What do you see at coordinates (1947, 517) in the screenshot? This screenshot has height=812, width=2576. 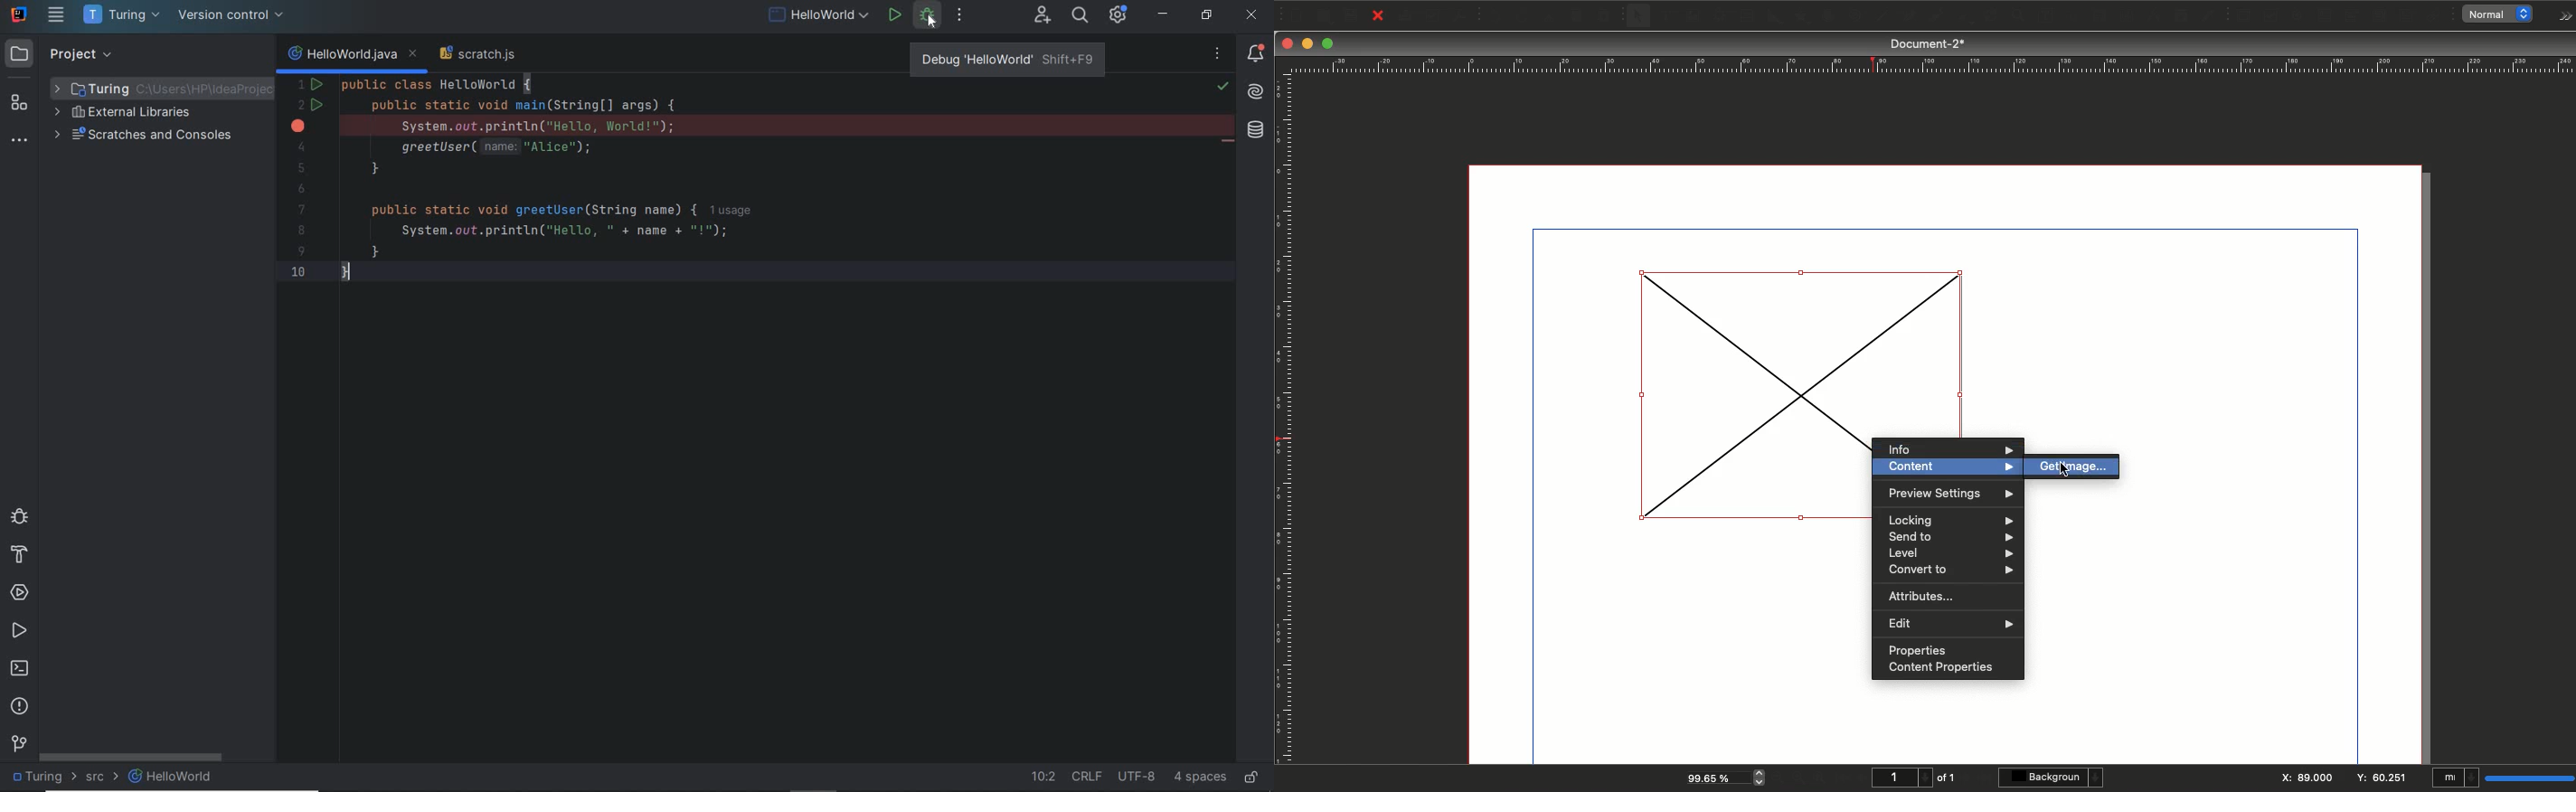 I see `Locking` at bounding box center [1947, 517].